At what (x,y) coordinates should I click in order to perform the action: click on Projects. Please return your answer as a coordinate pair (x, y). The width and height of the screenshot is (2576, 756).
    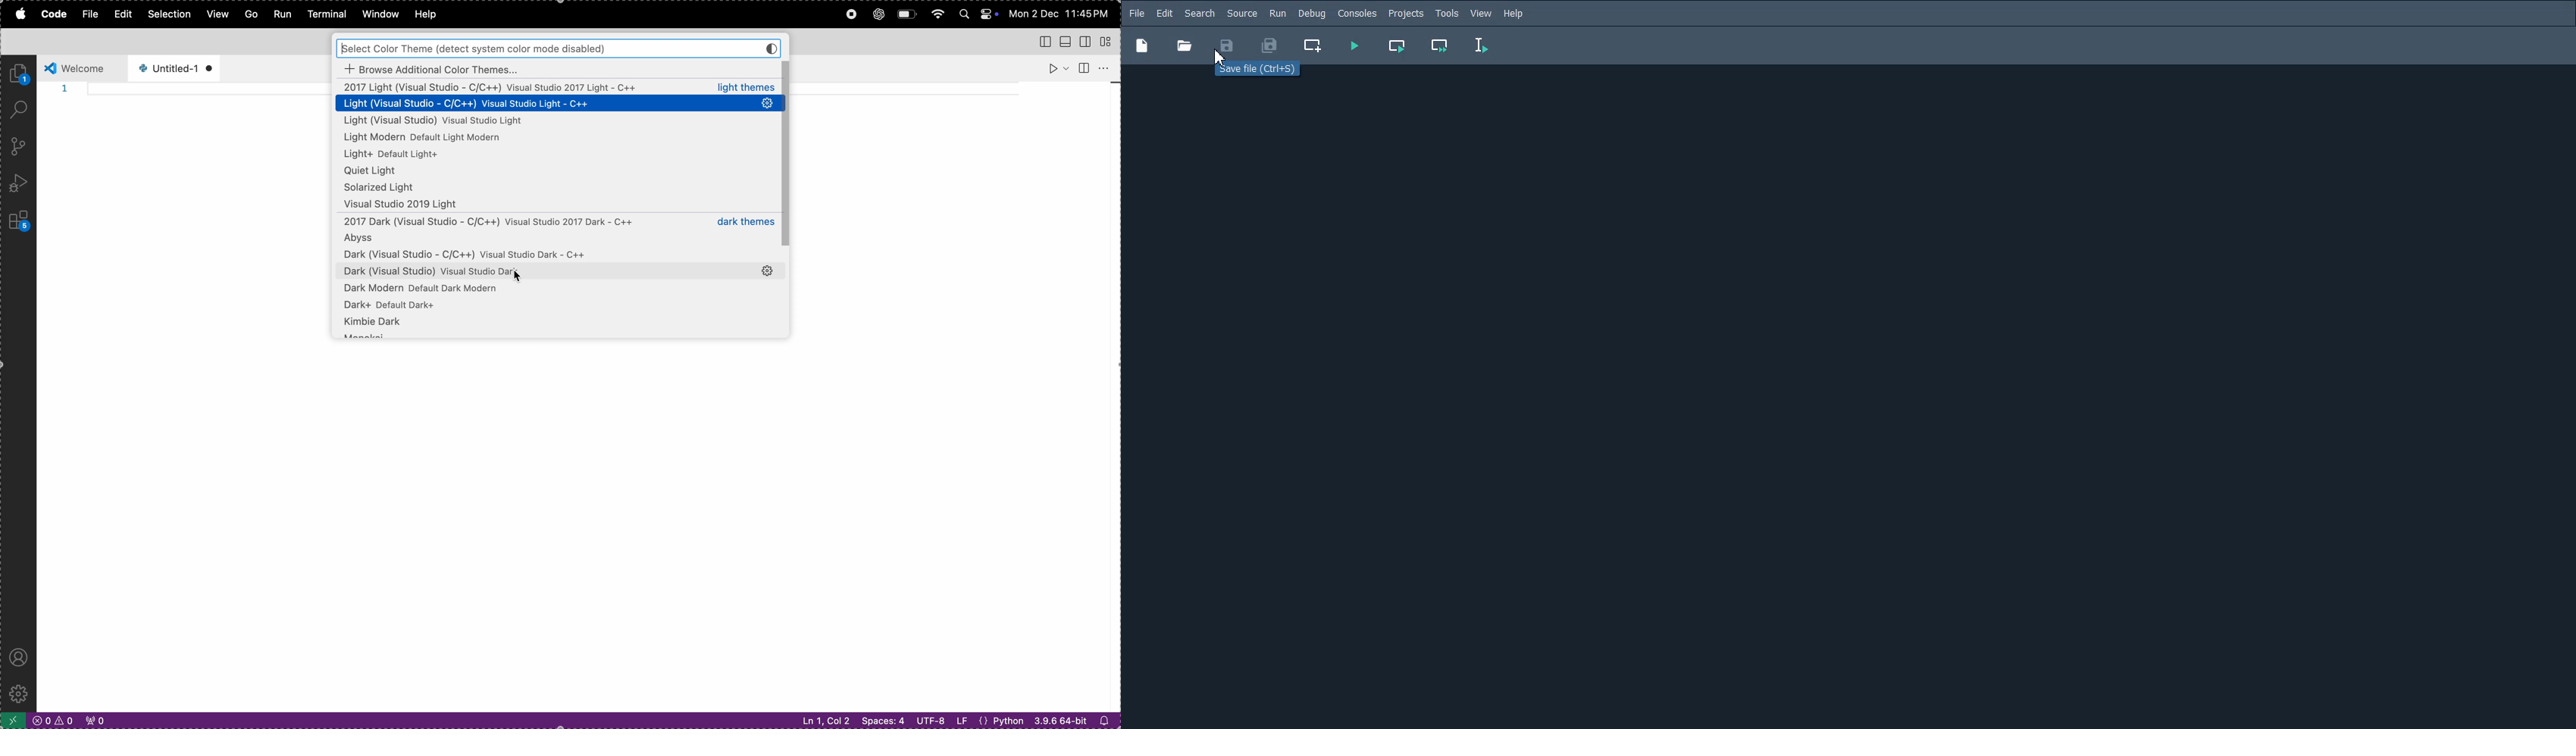
    Looking at the image, I should click on (1406, 14).